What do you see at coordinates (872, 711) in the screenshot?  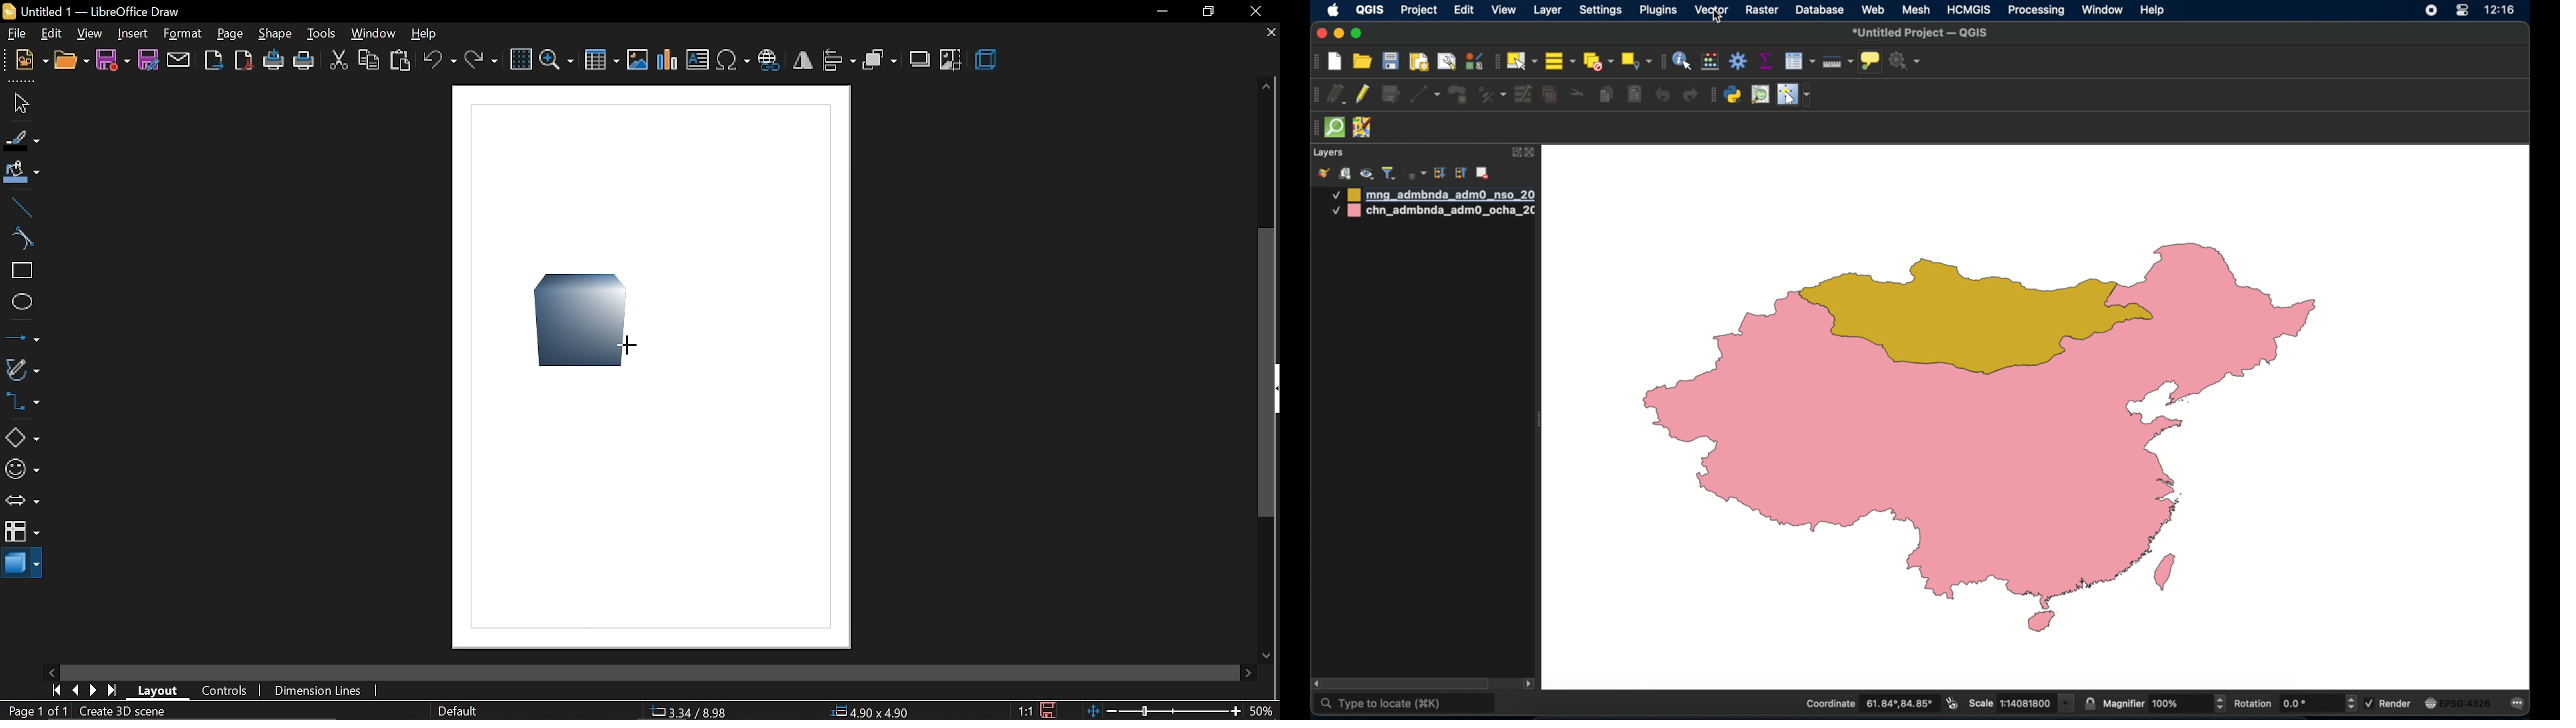 I see `position` at bounding box center [872, 711].